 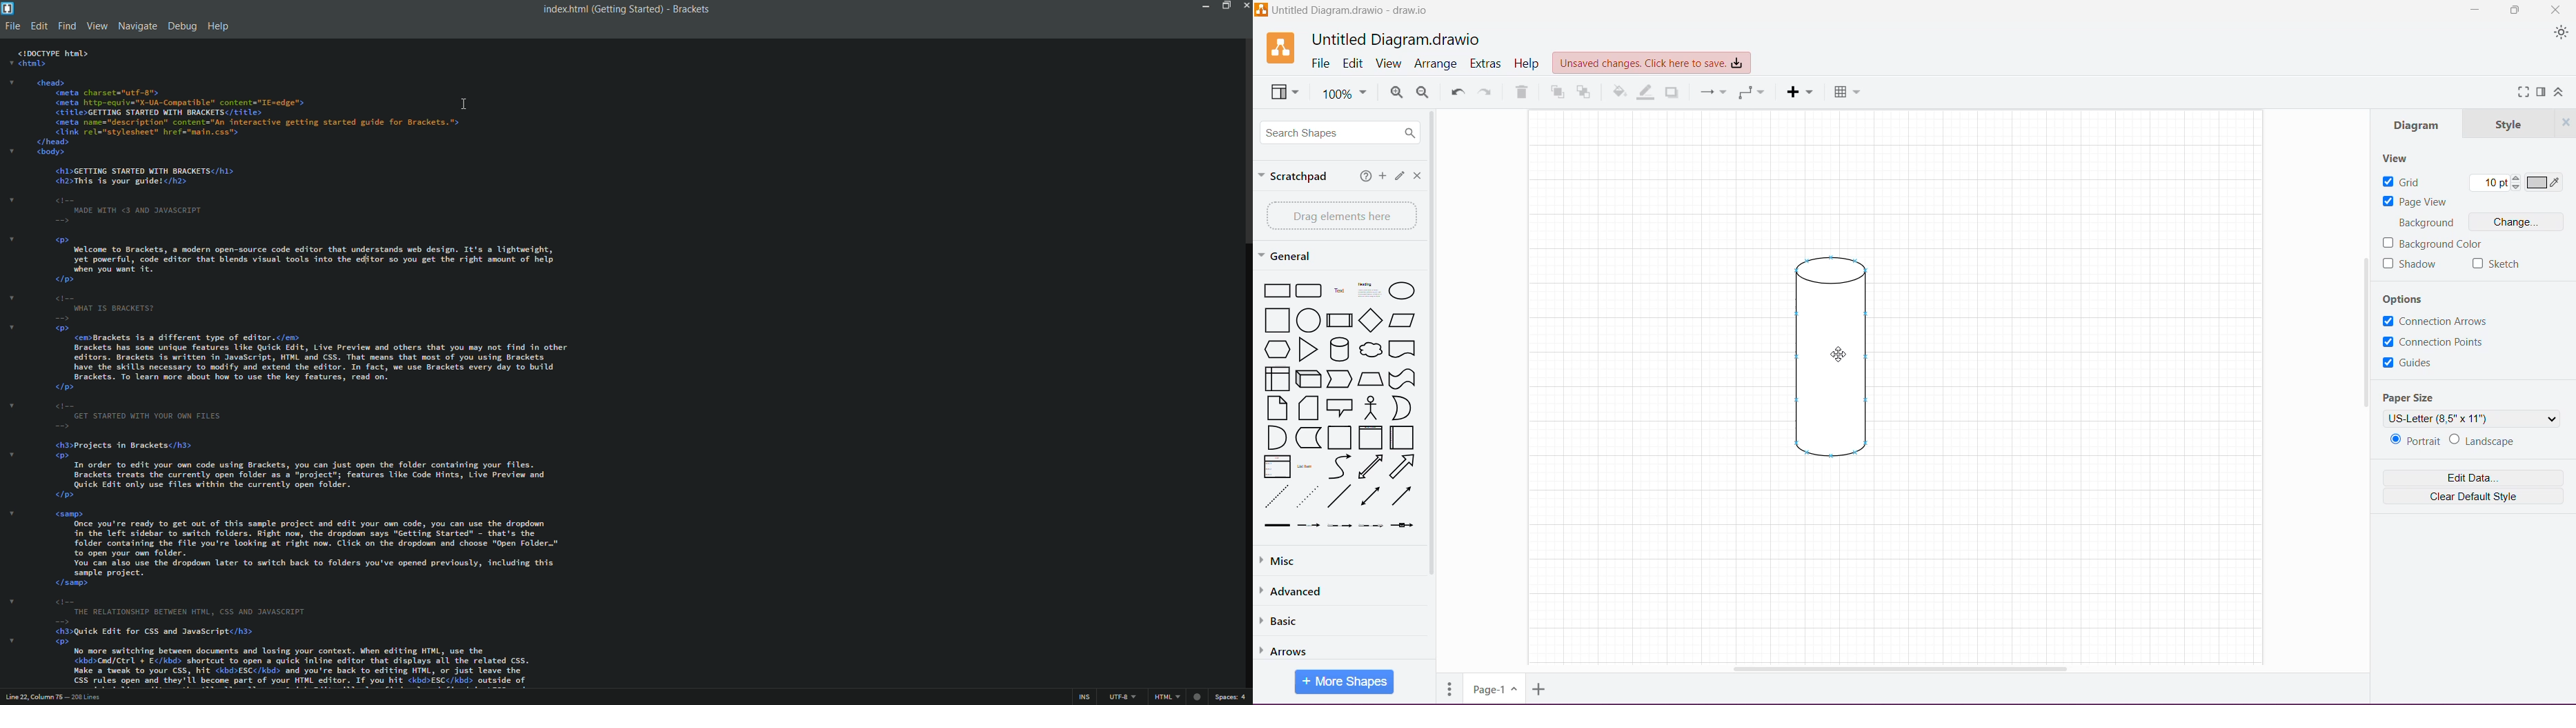 I want to click on Grid - click to enable/disable, so click(x=2402, y=182).